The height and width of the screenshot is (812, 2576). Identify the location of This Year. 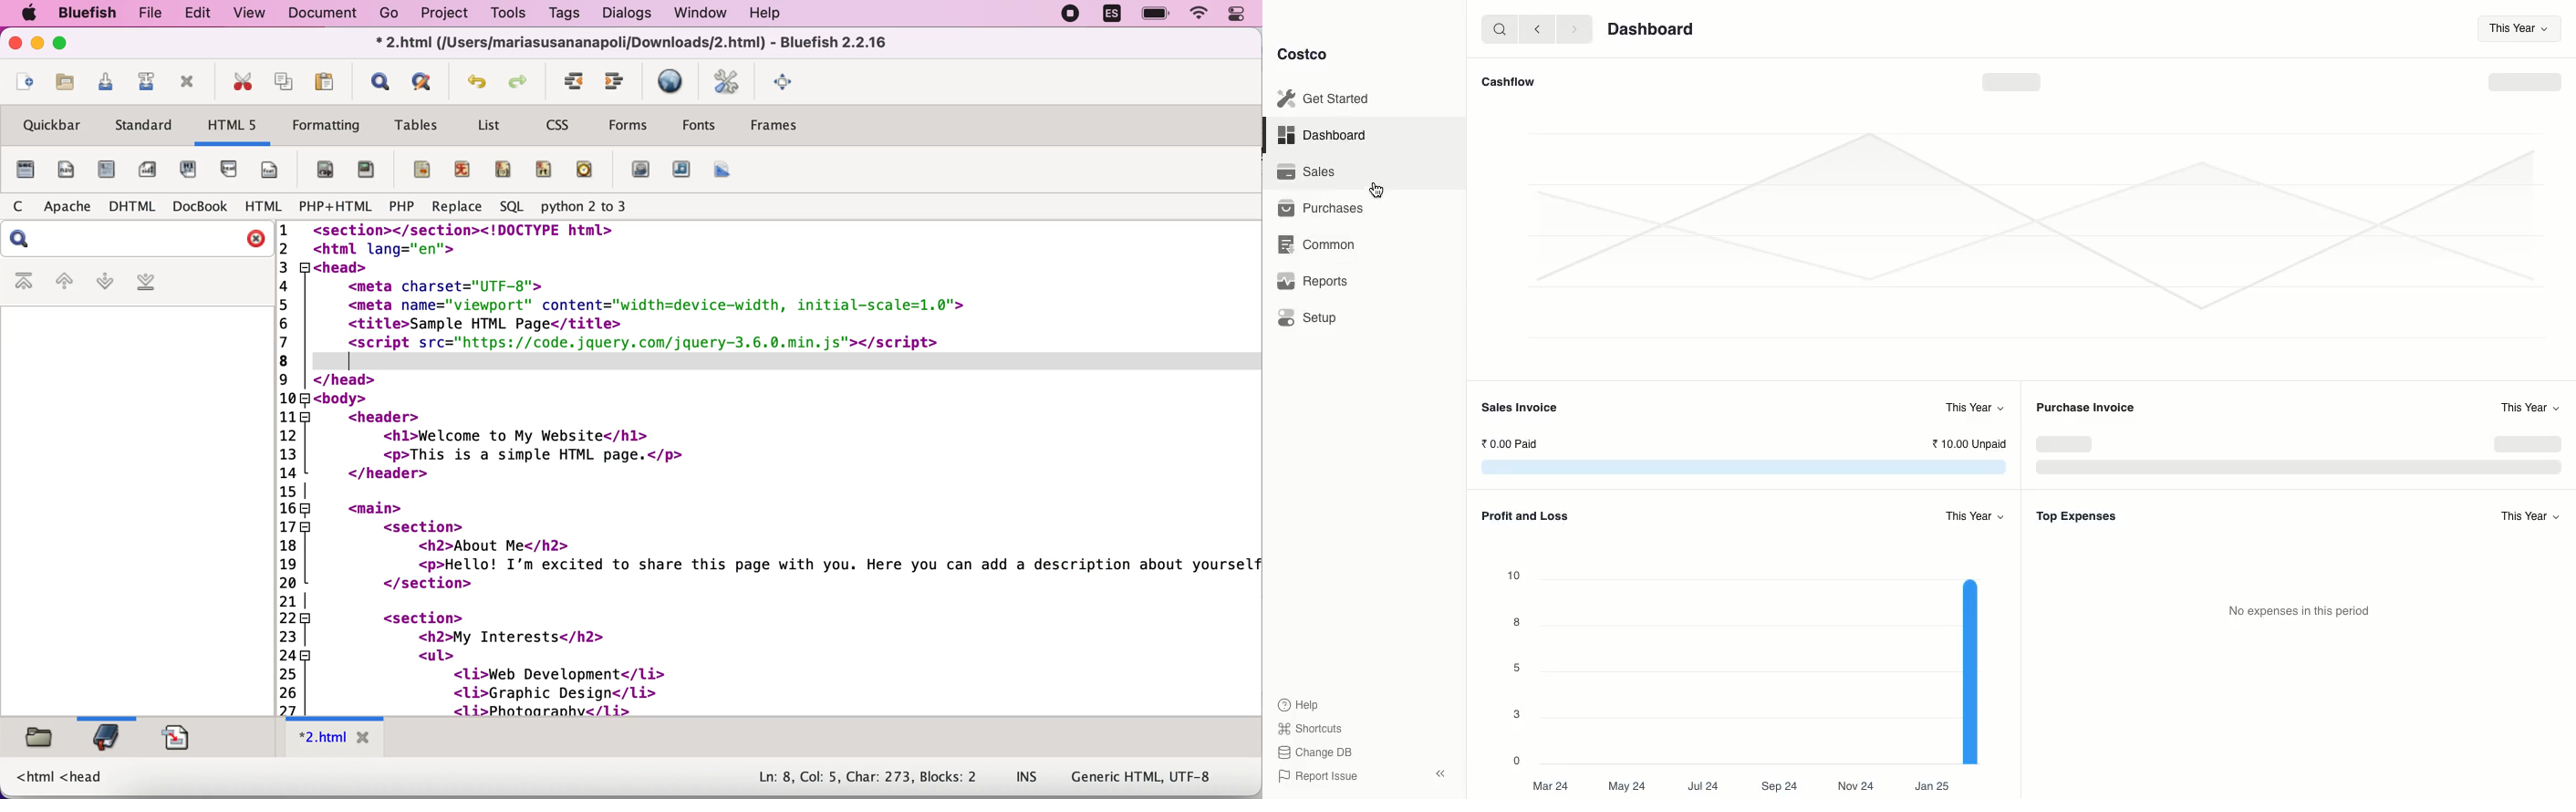
(2513, 28).